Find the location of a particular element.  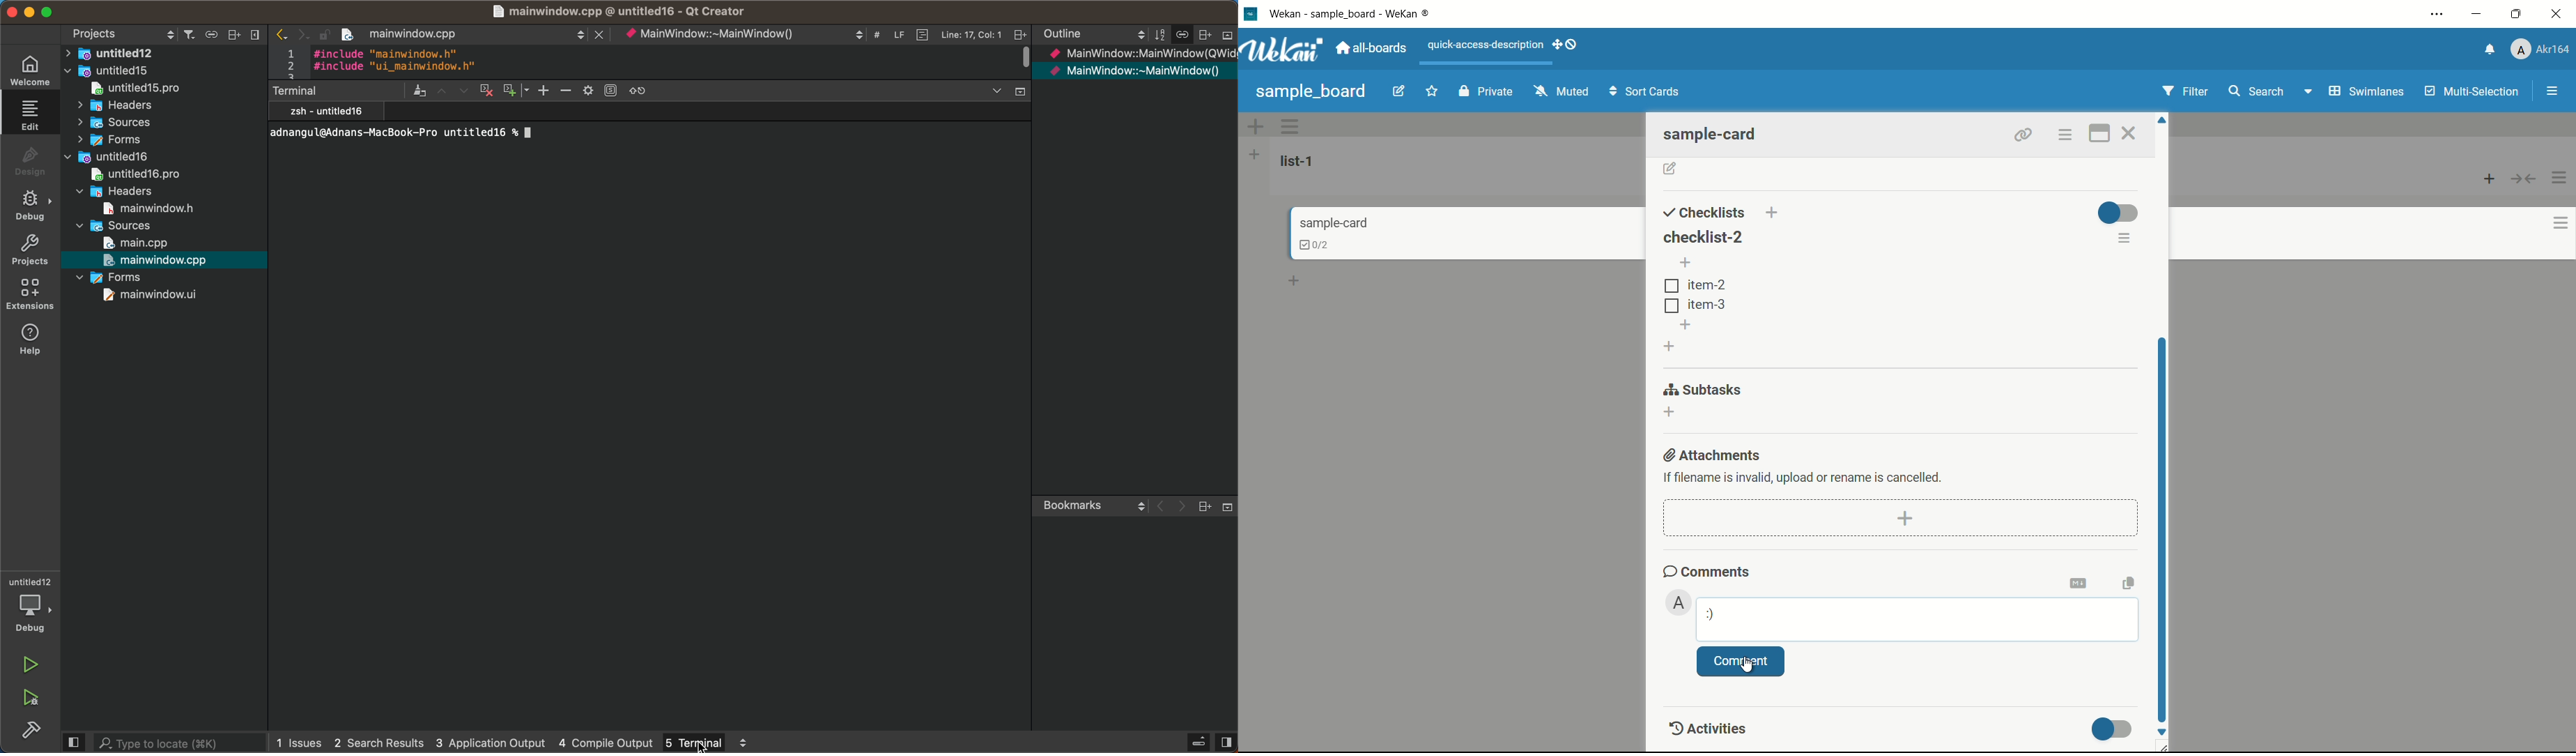

minimize is located at coordinates (47, 11).